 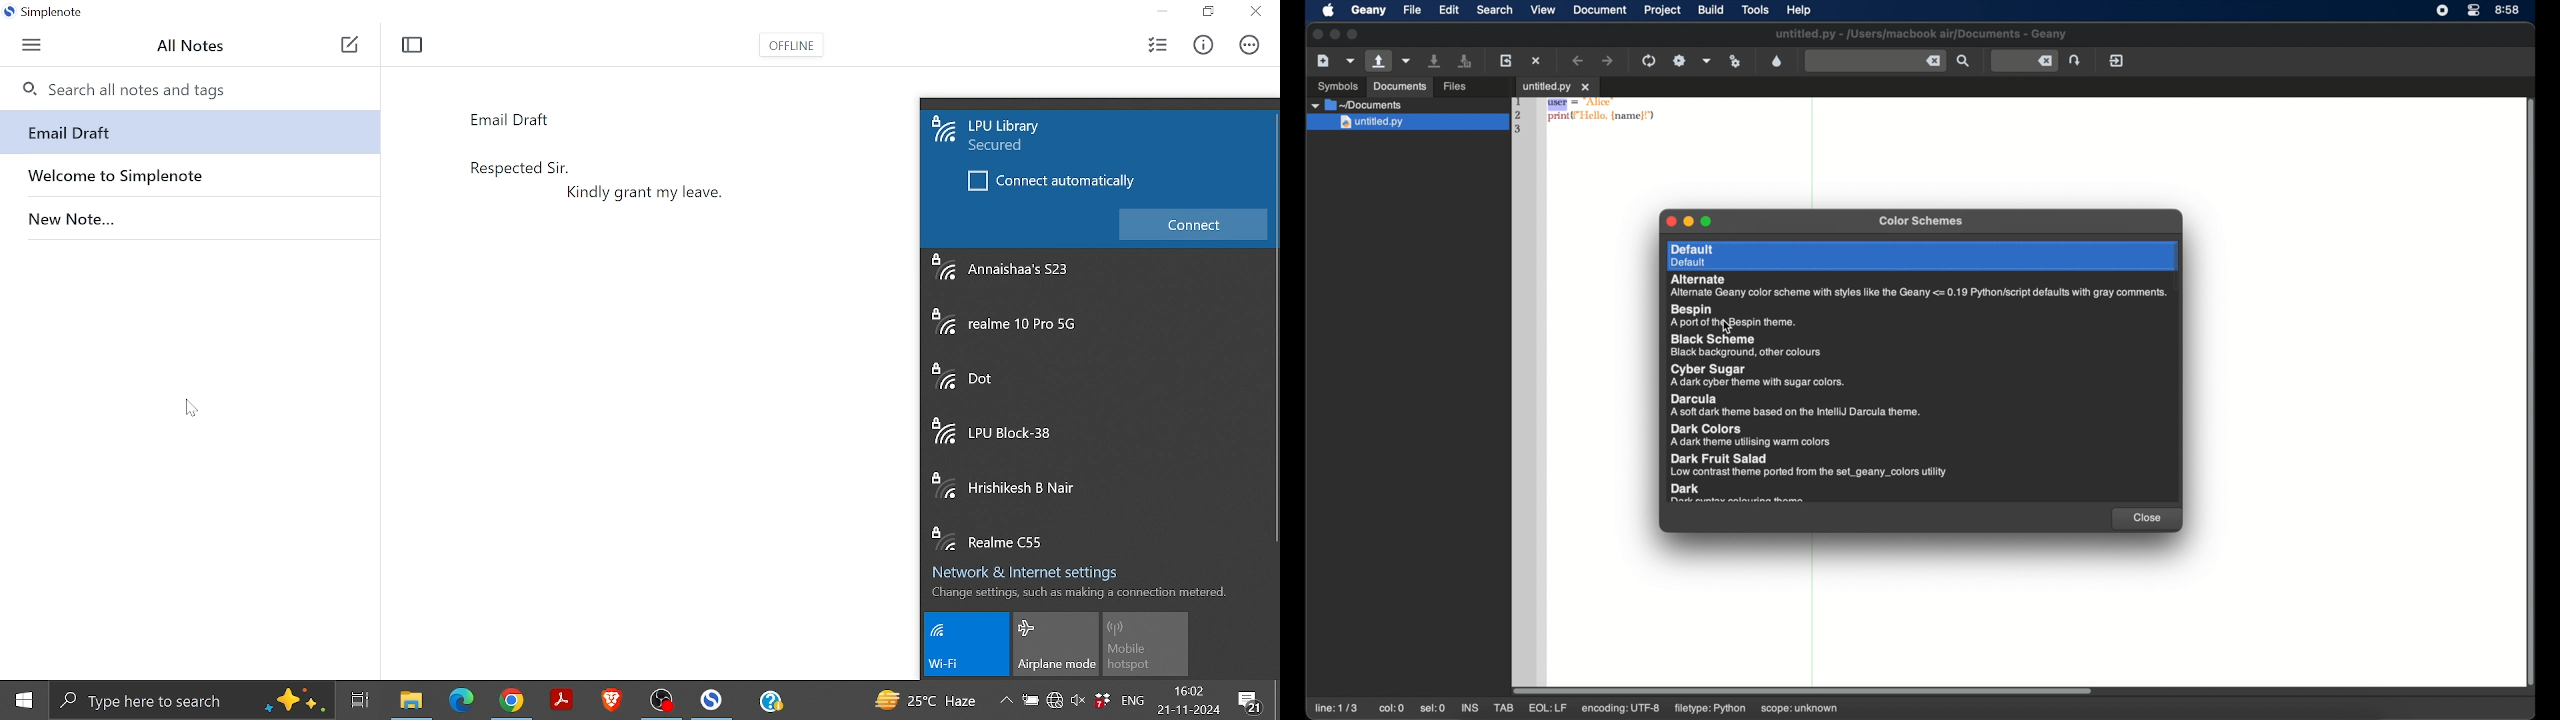 What do you see at coordinates (1803, 691) in the screenshot?
I see `scroll box` at bounding box center [1803, 691].